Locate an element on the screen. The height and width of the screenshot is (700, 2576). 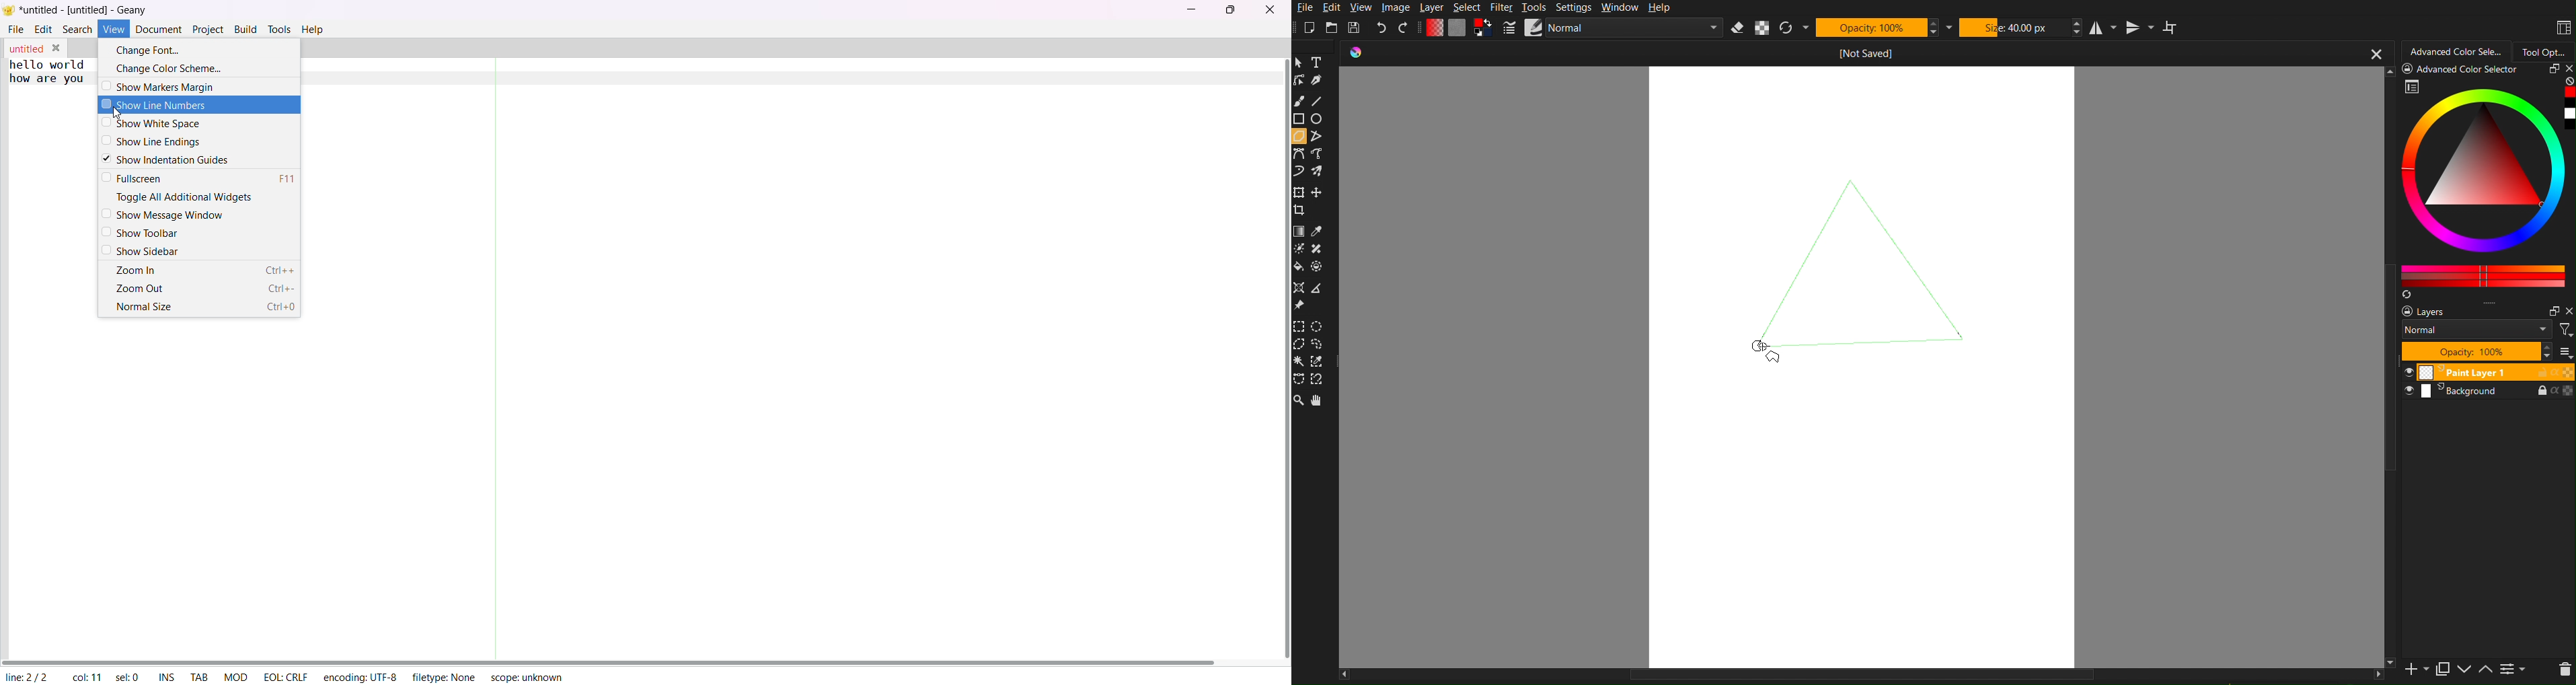
Save is located at coordinates (1356, 27).